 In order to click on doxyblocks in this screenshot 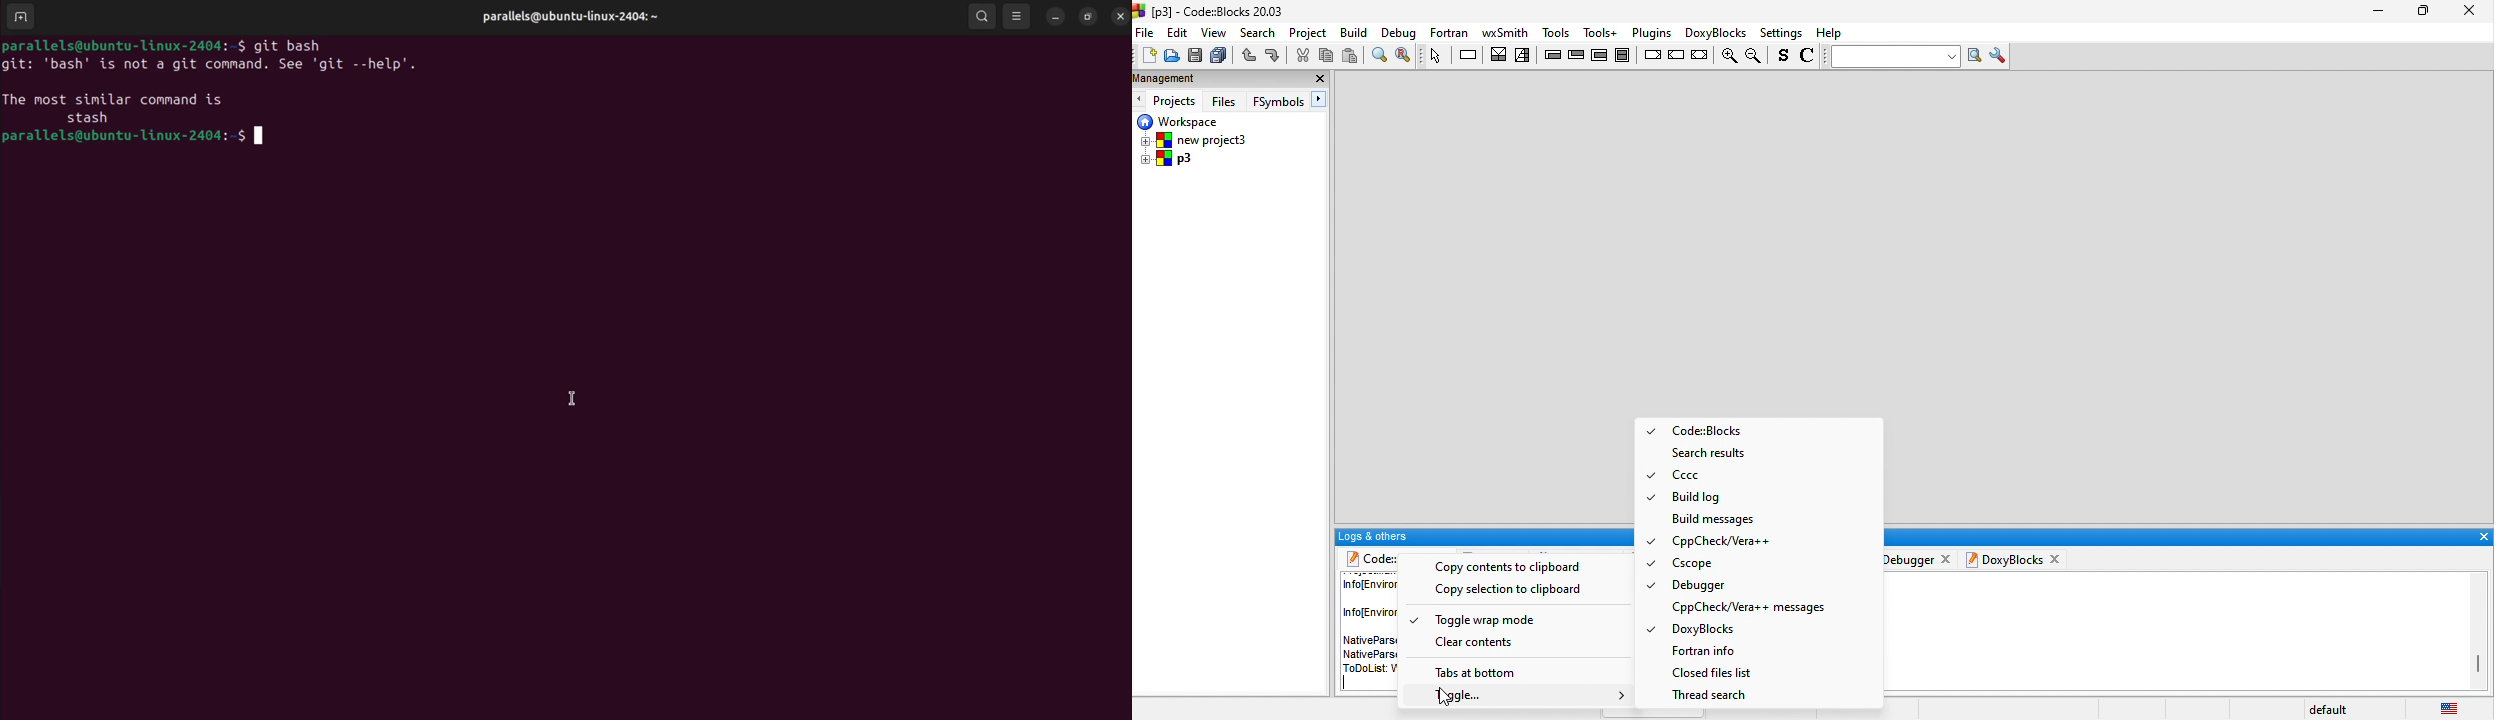, I will do `click(2005, 559)`.